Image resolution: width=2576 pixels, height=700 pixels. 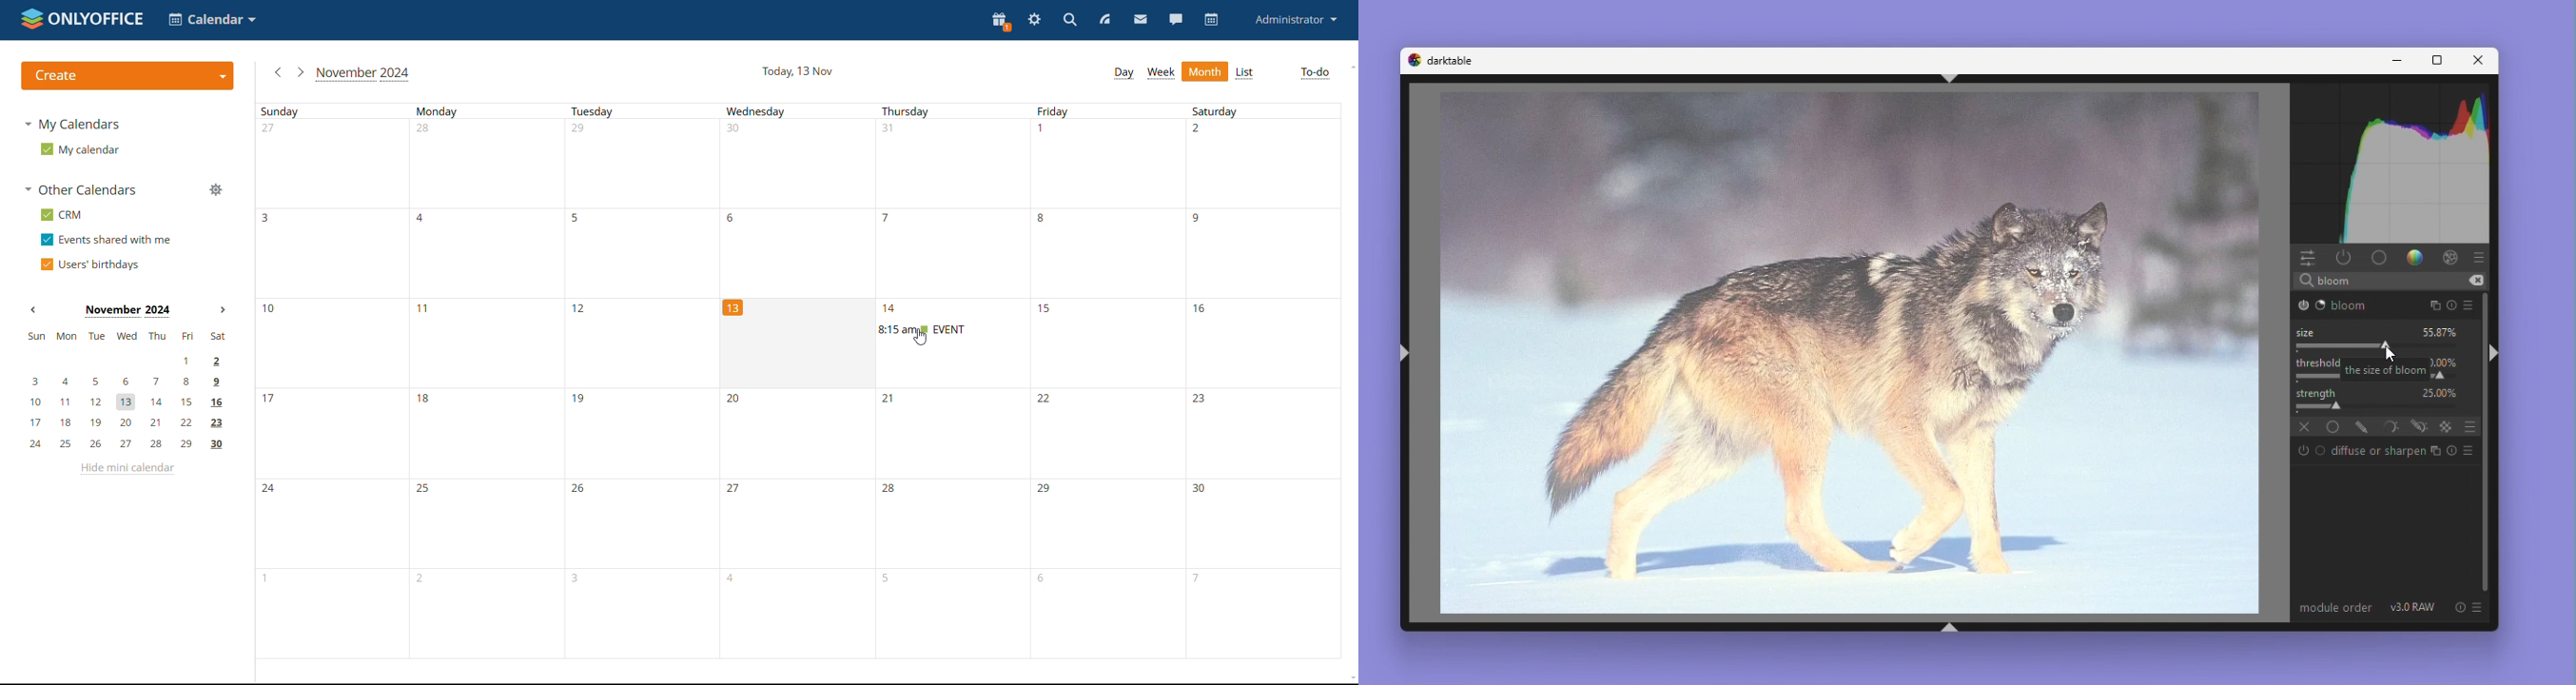 I want to click on Multiple instances , so click(x=2435, y=304).